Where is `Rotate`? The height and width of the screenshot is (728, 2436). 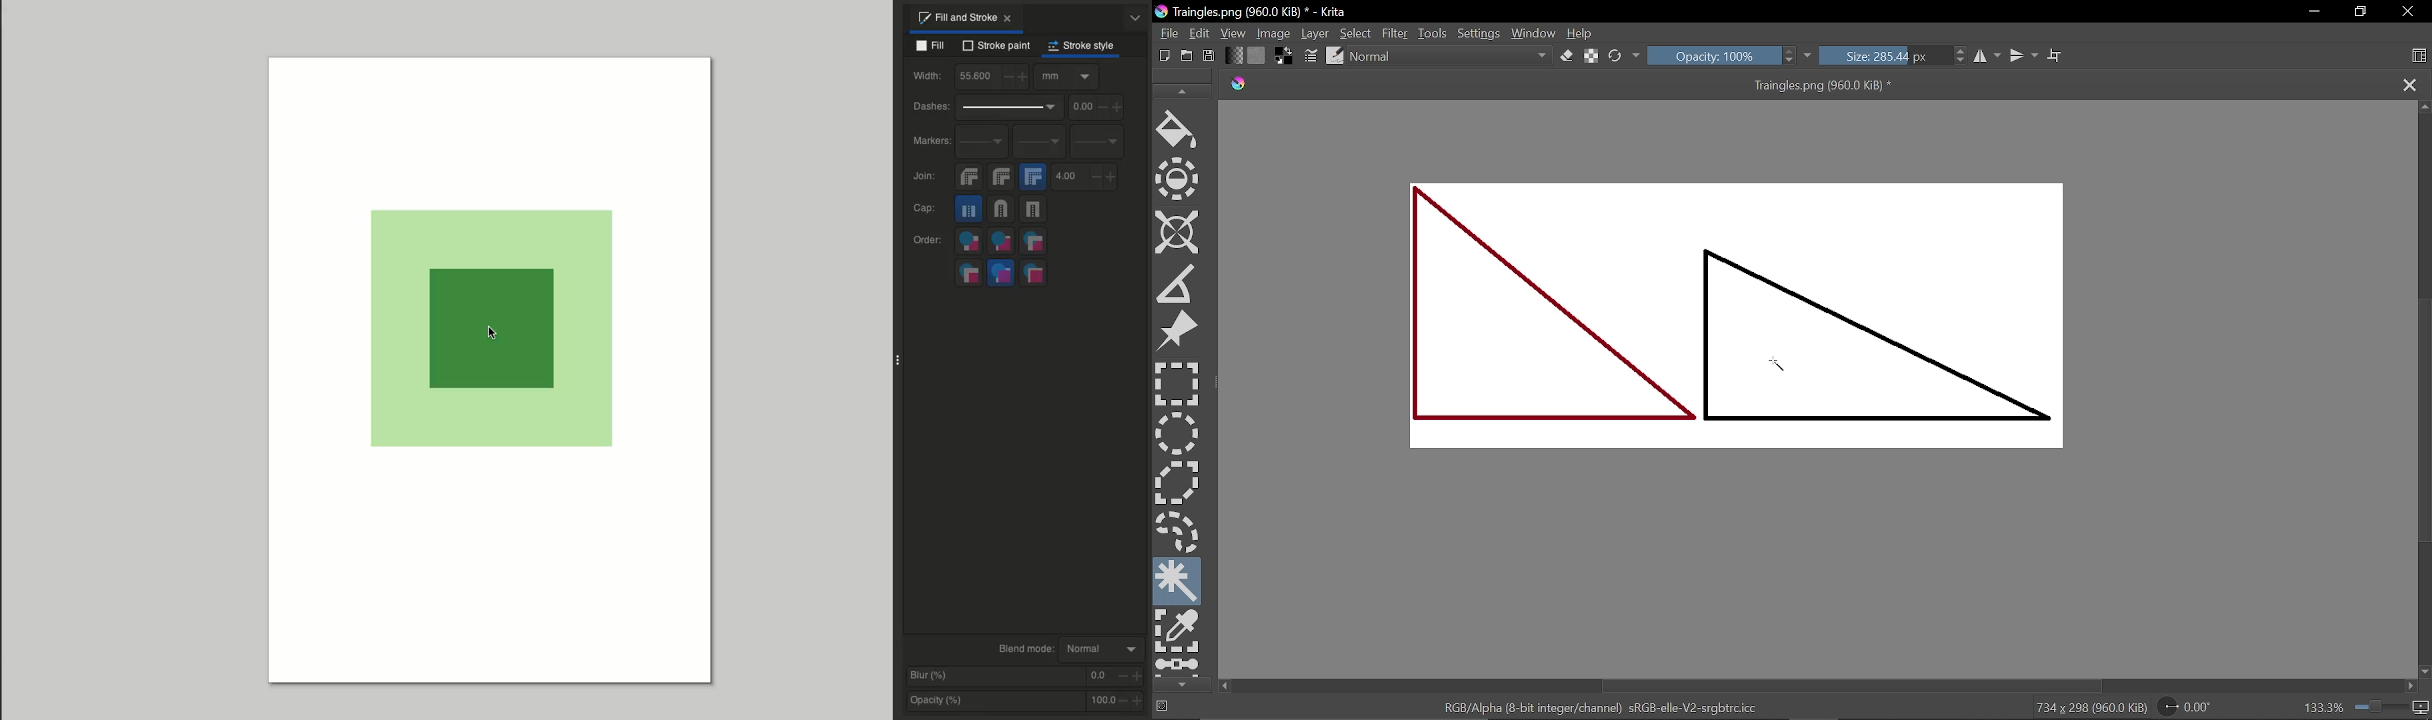
Rotate is located at coordinates (2195, 705).